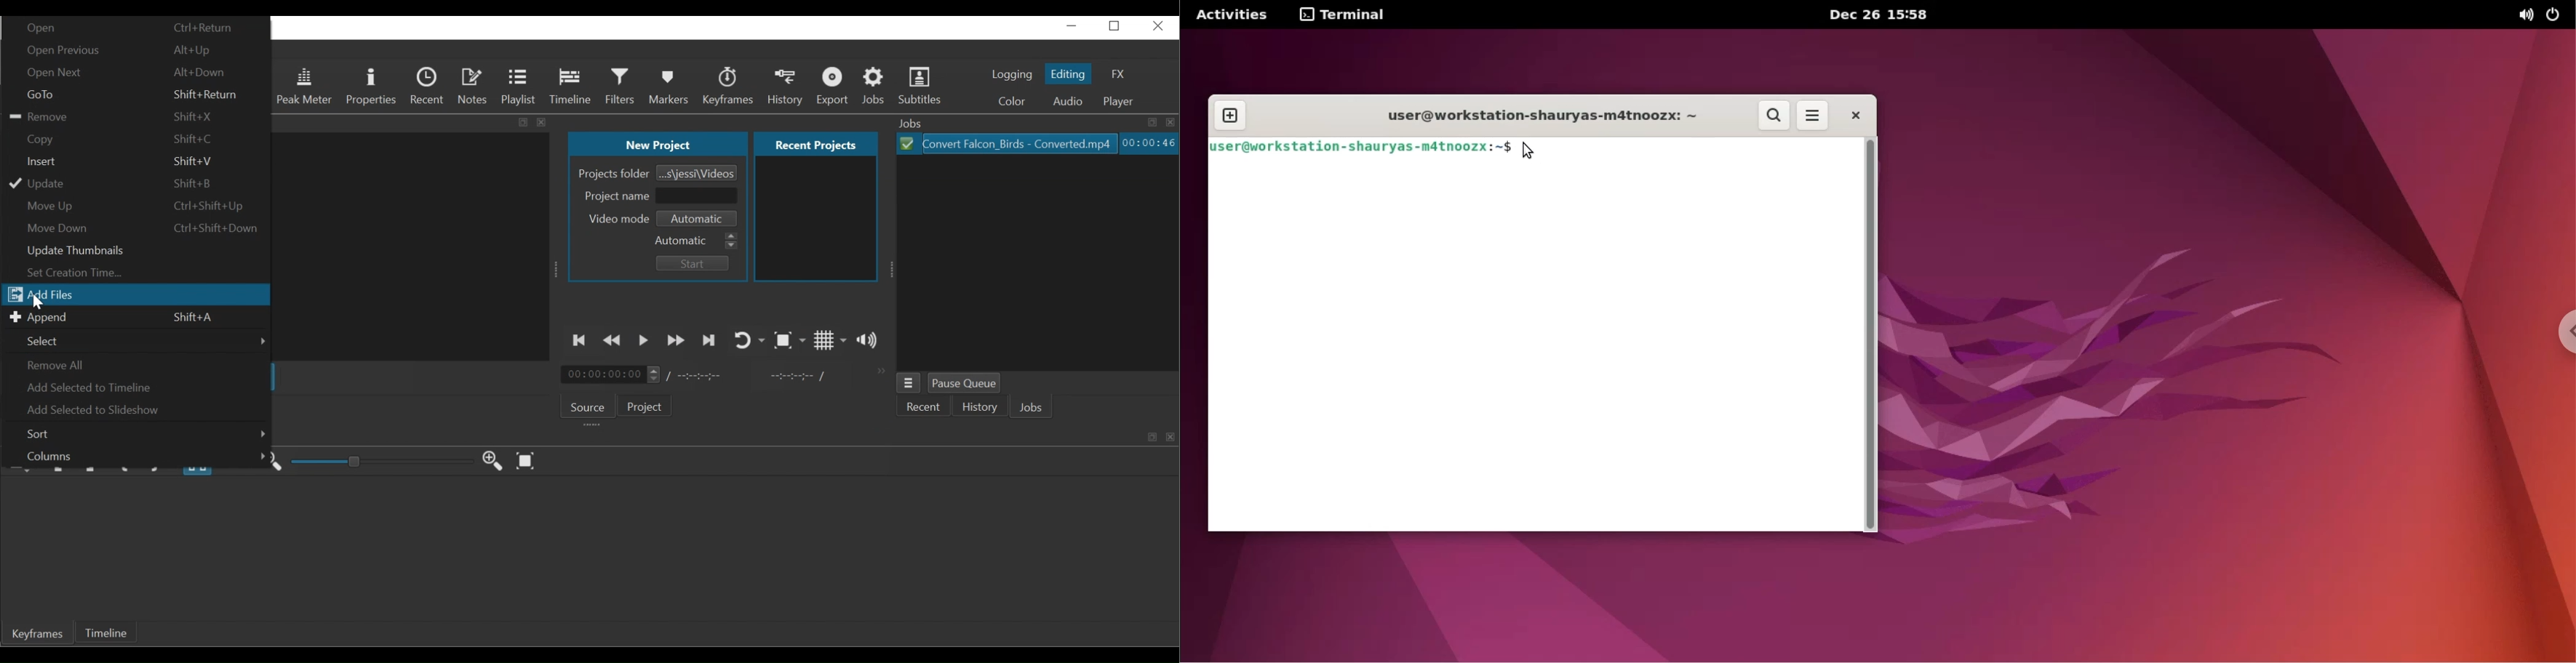  I want to click on Insert, so click(137, 161).